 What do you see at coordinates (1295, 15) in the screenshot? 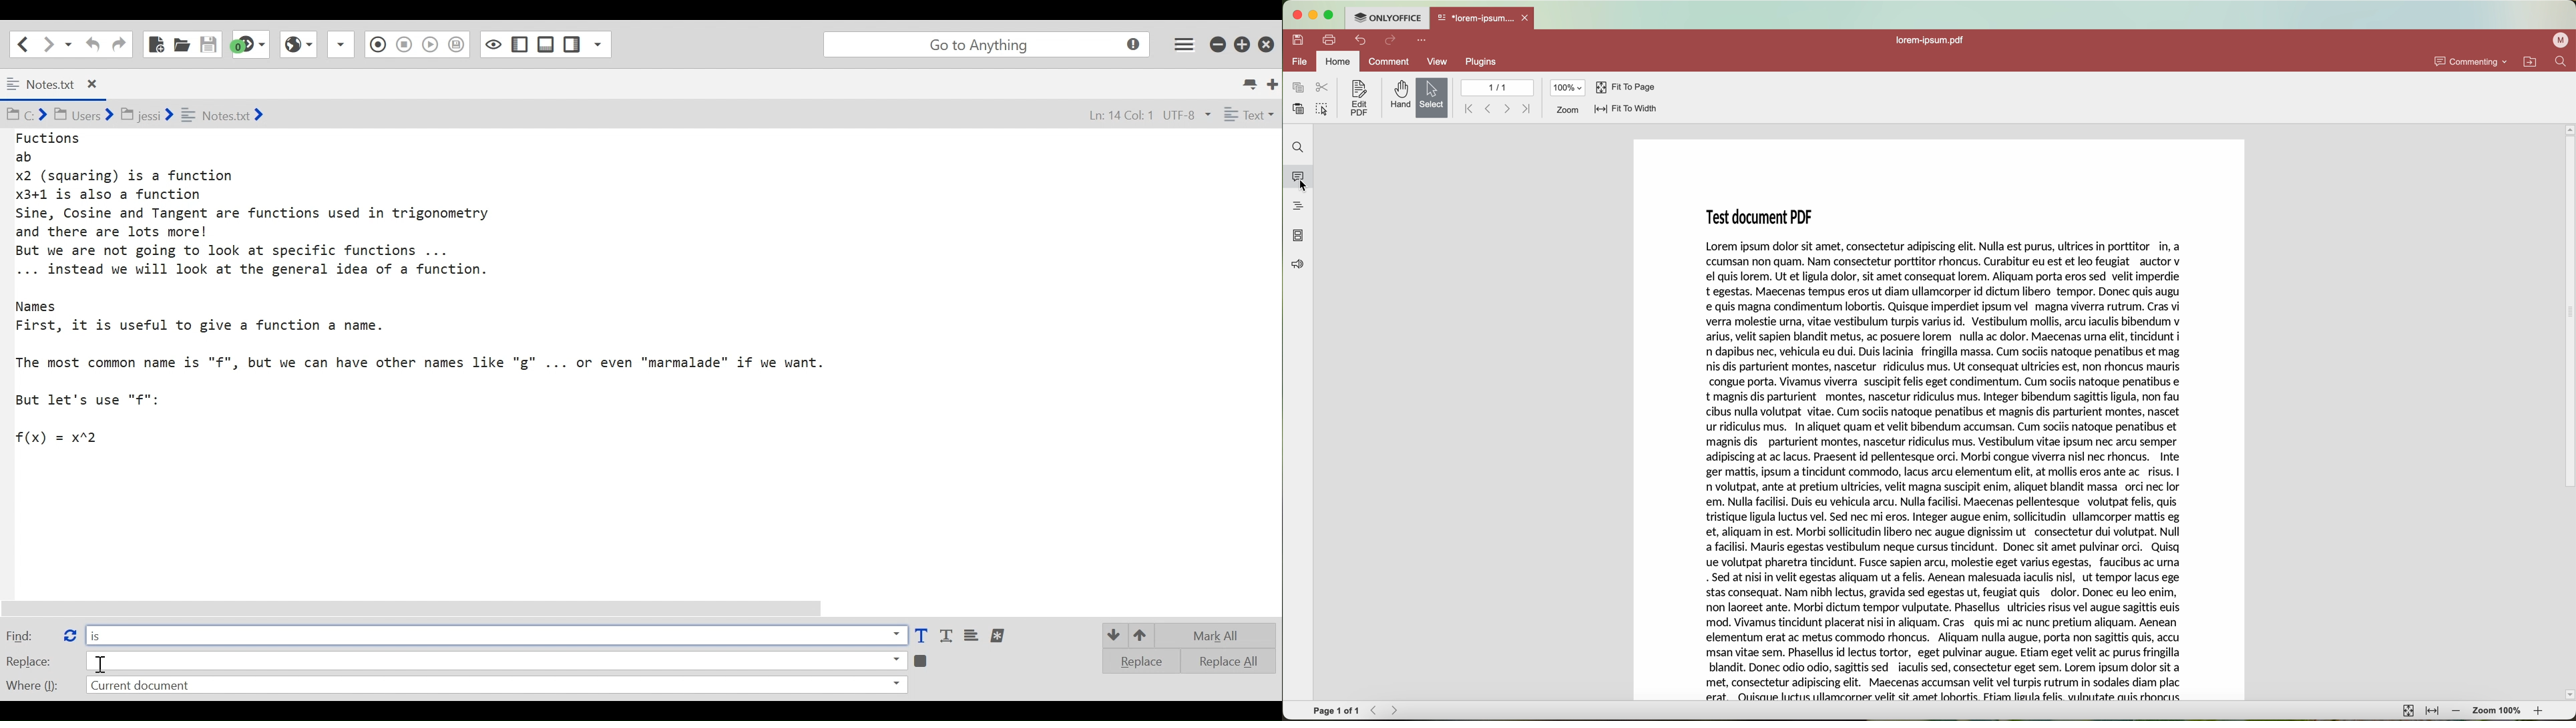
I see `close program` at bounding box center [1295, 15].